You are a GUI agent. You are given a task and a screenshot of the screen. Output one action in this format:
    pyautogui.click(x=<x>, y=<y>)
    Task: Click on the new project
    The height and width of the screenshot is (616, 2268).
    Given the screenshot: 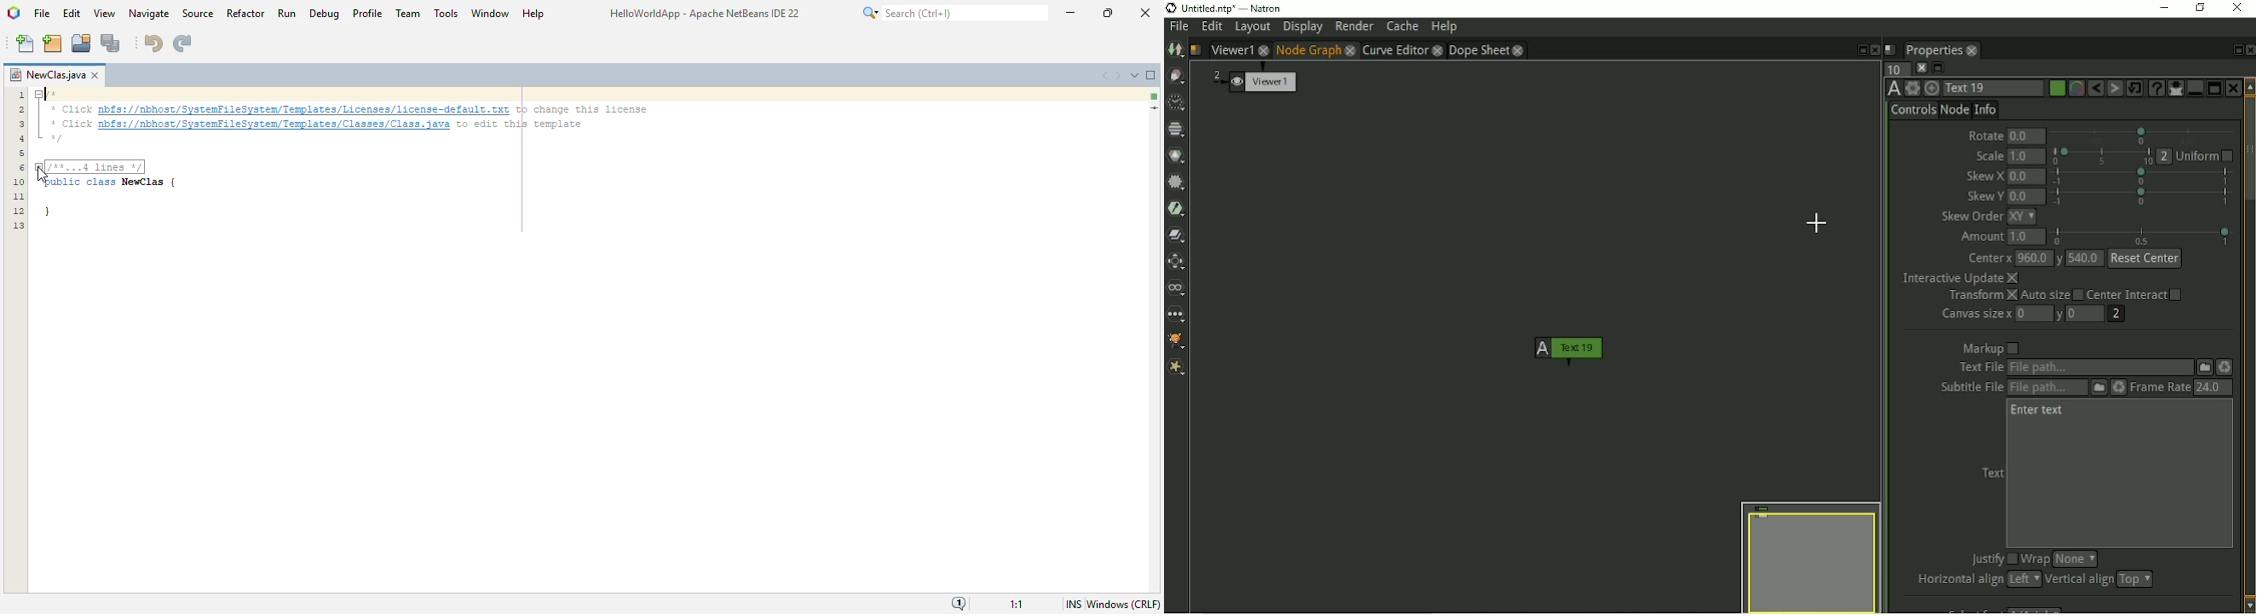 What is the action you would take?
    pyautogui.click(x=53, y=43)
    